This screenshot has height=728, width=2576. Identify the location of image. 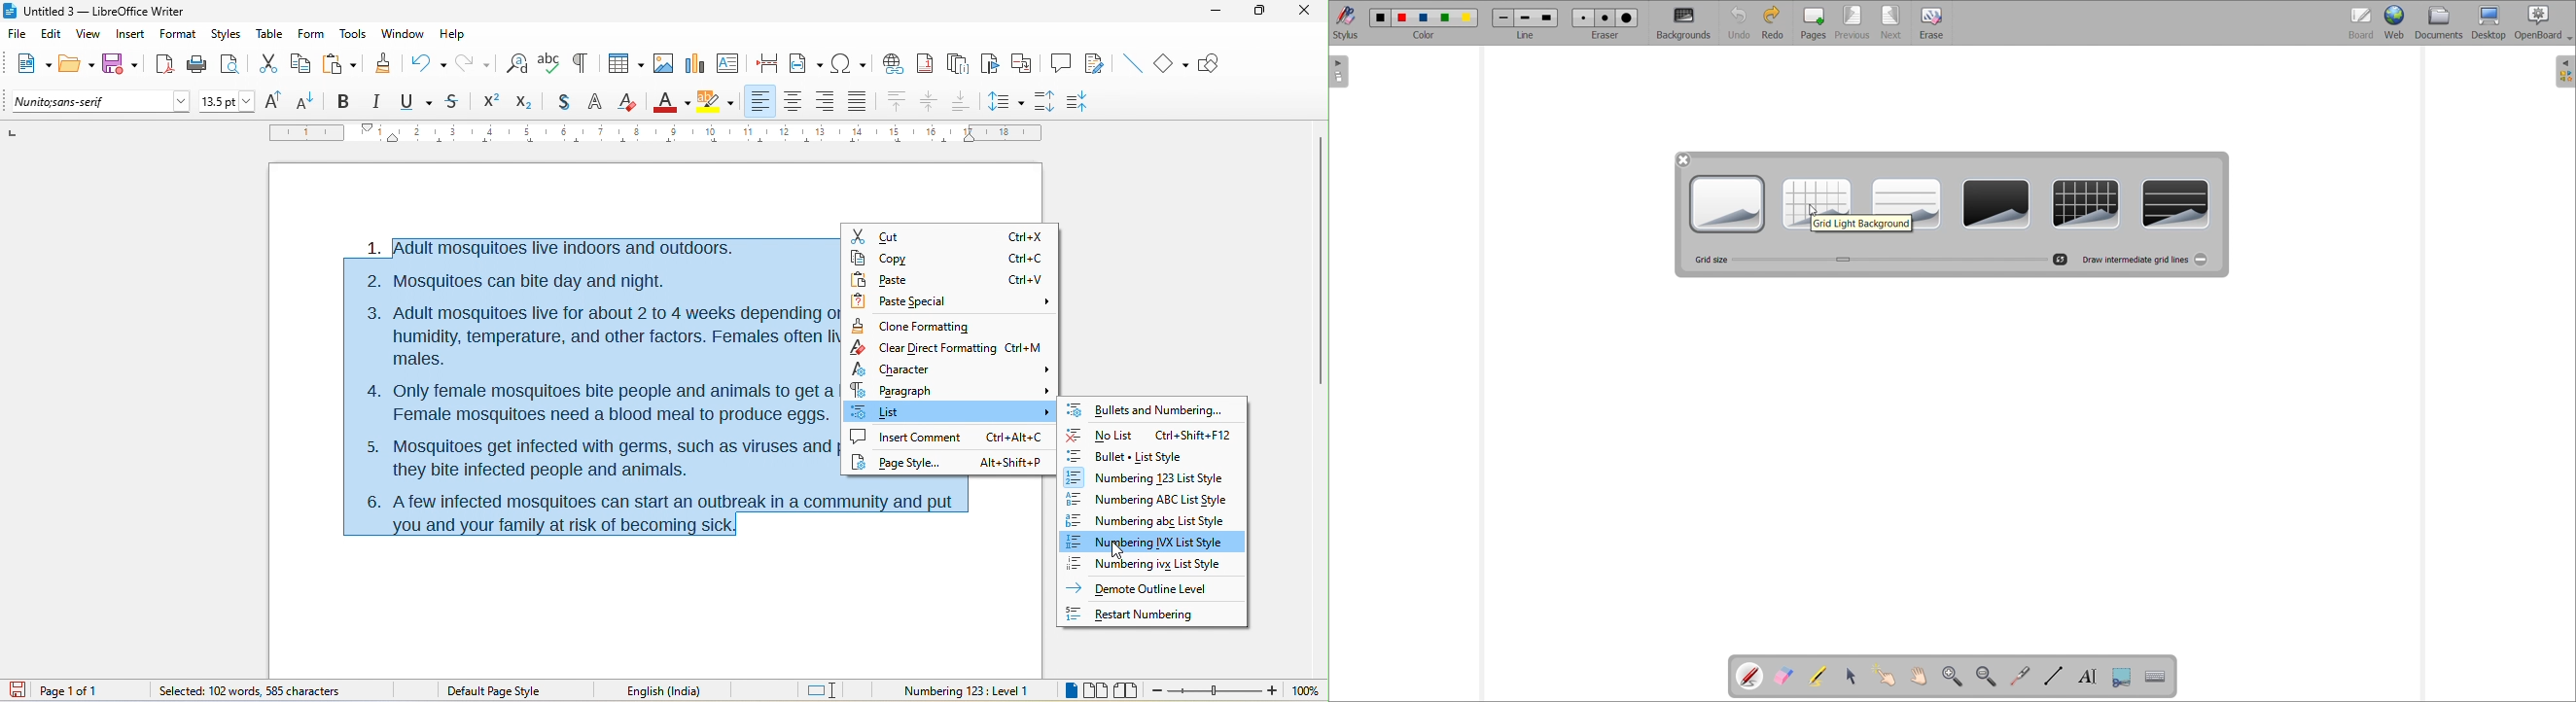
(664, 65).